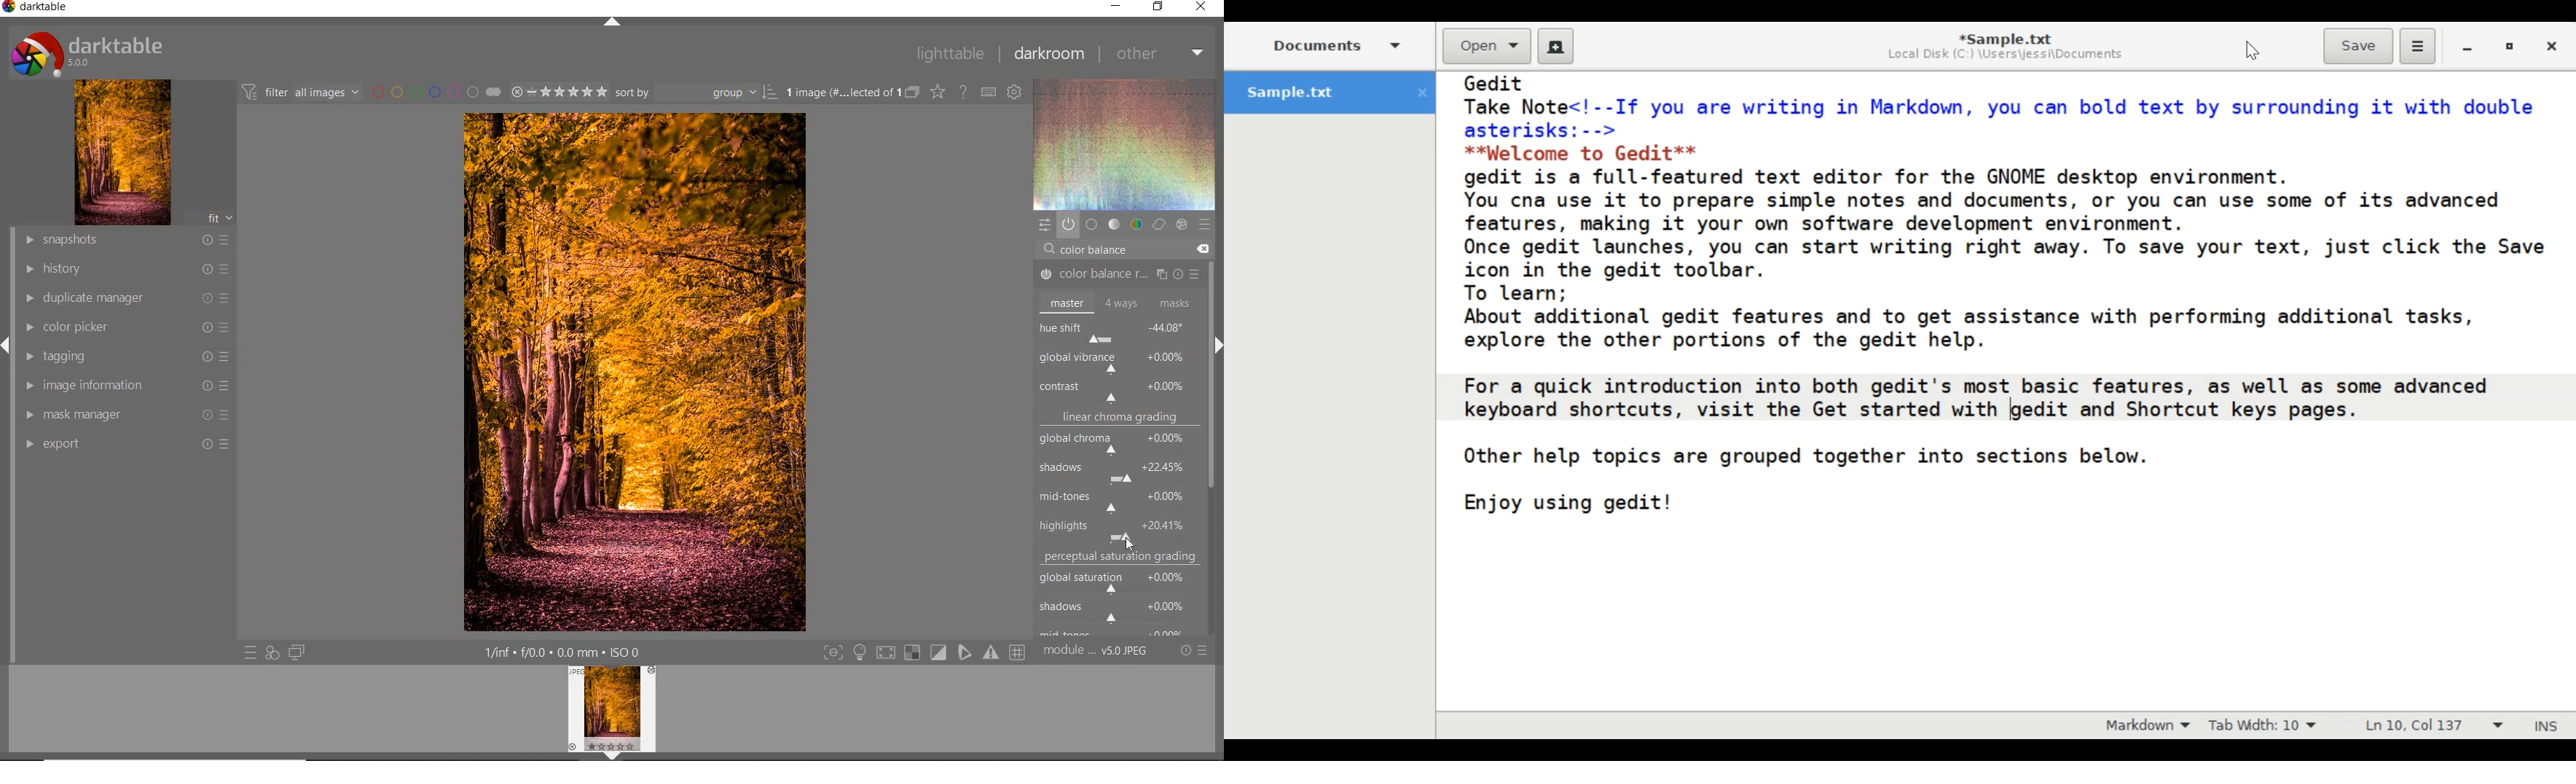 This screenshot has height=784, width=2576. Describe the element at coordinates (93, 52) in the screenshot. I see `system logo or name` at that location.